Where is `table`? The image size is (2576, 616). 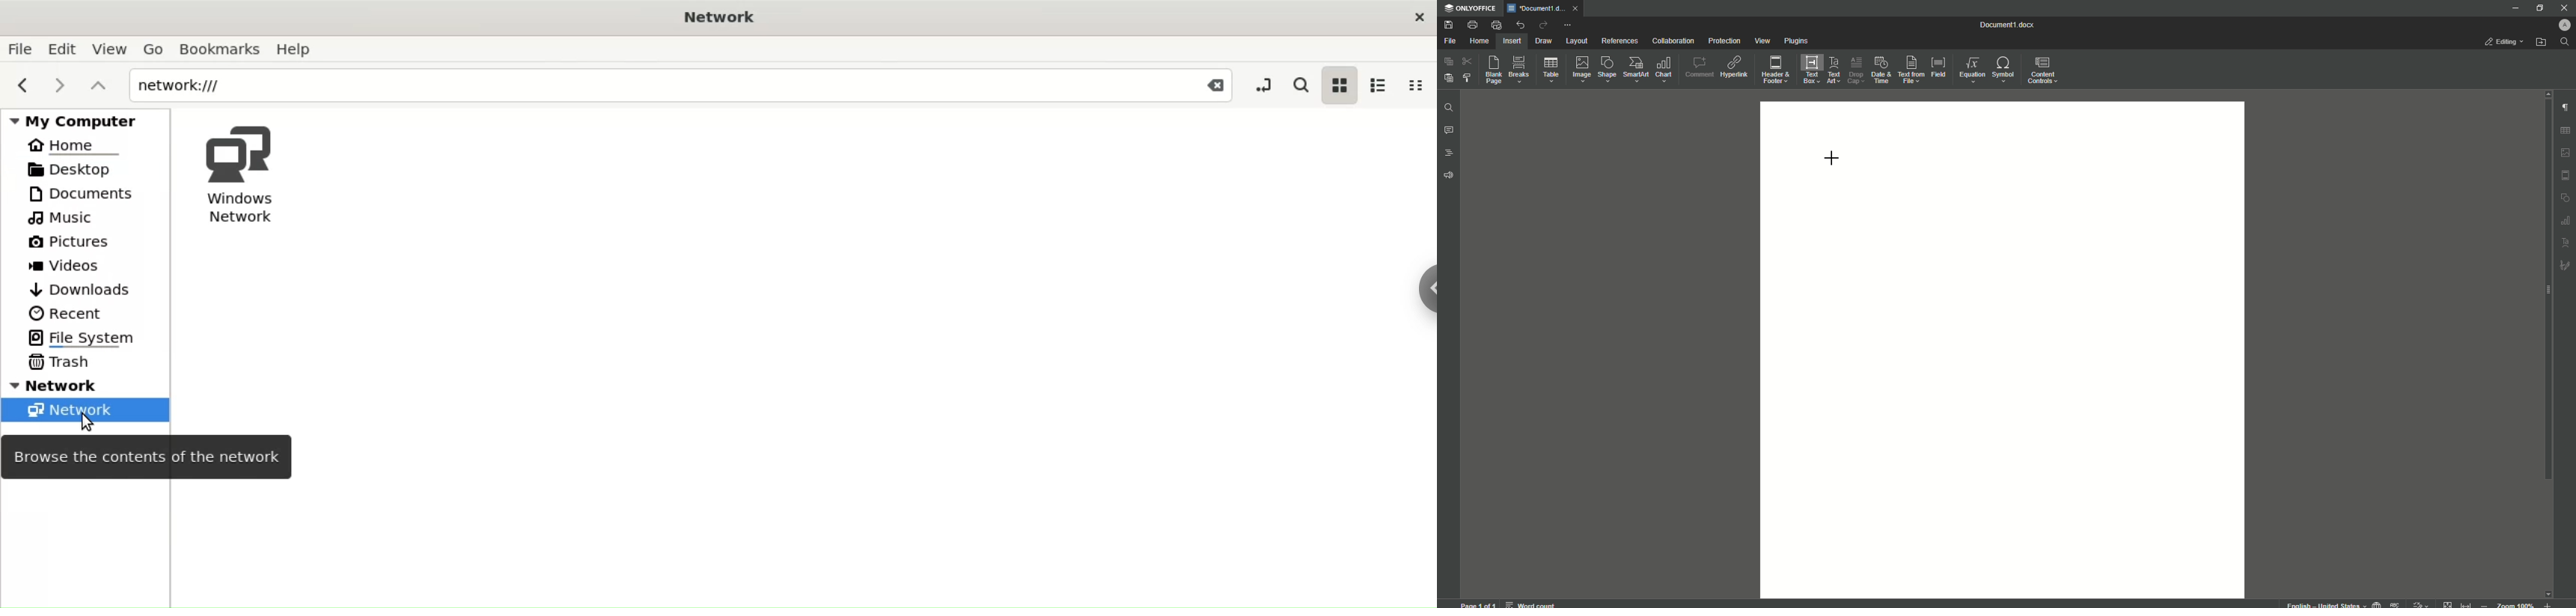 table is located at coordinates (2567, 129).